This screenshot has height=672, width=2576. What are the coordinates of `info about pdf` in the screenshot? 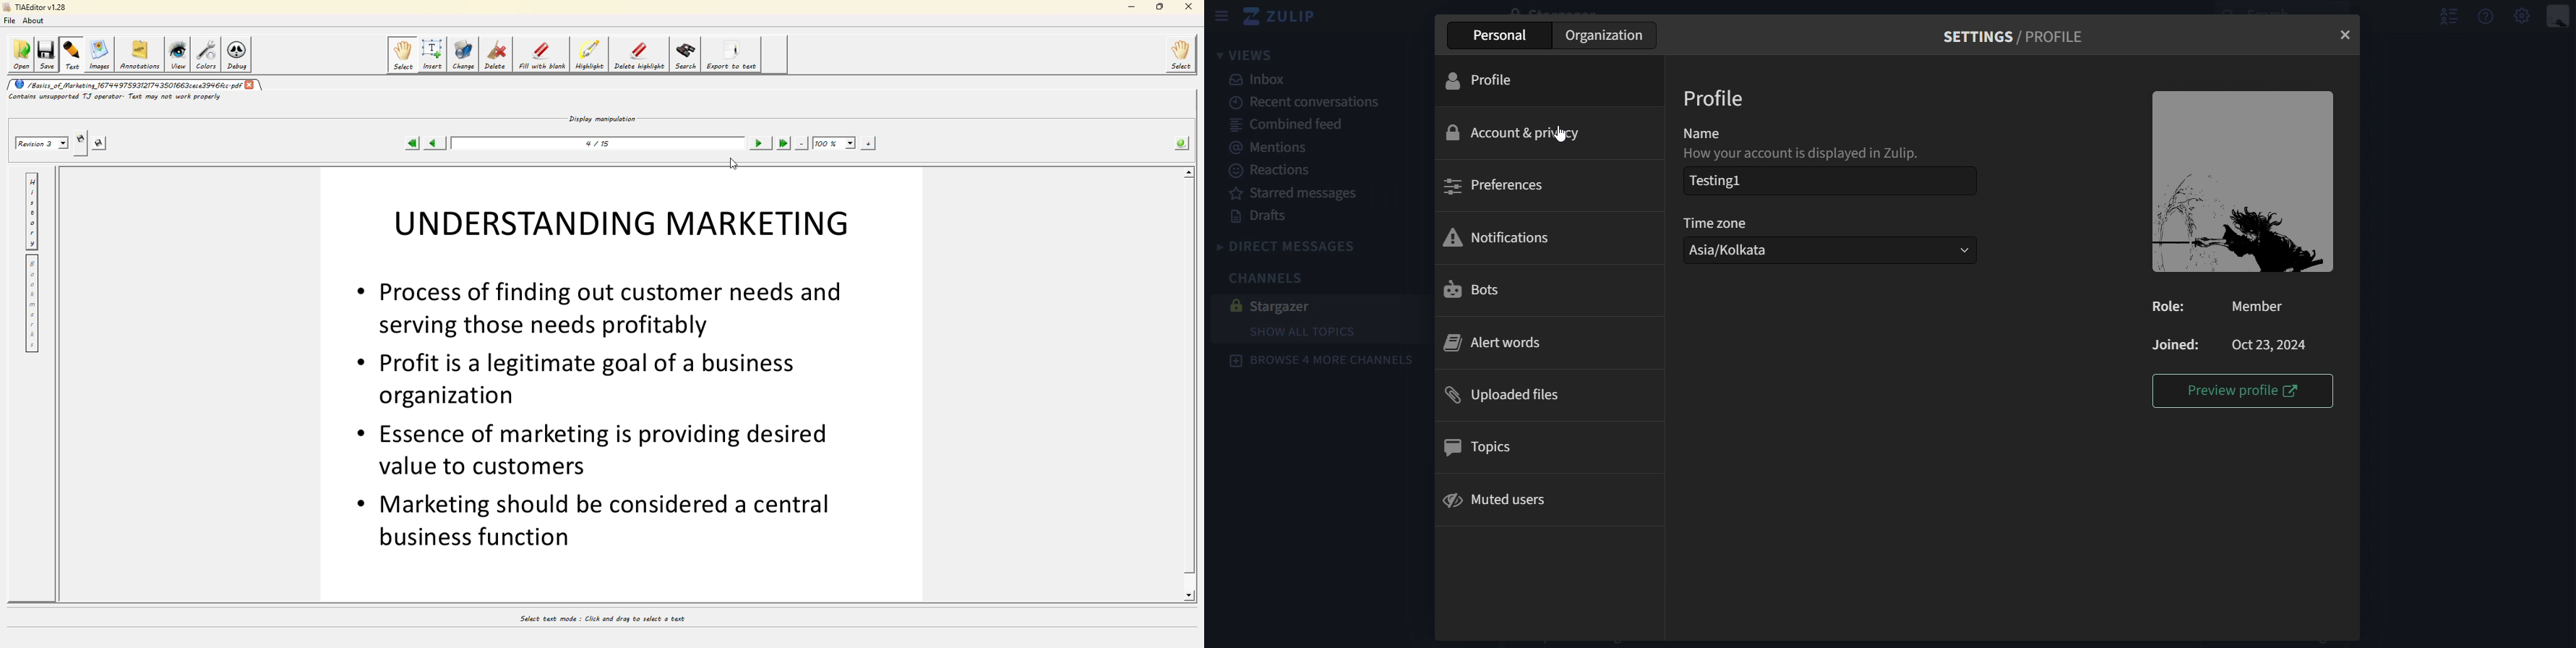 It's located at (1181, 143).